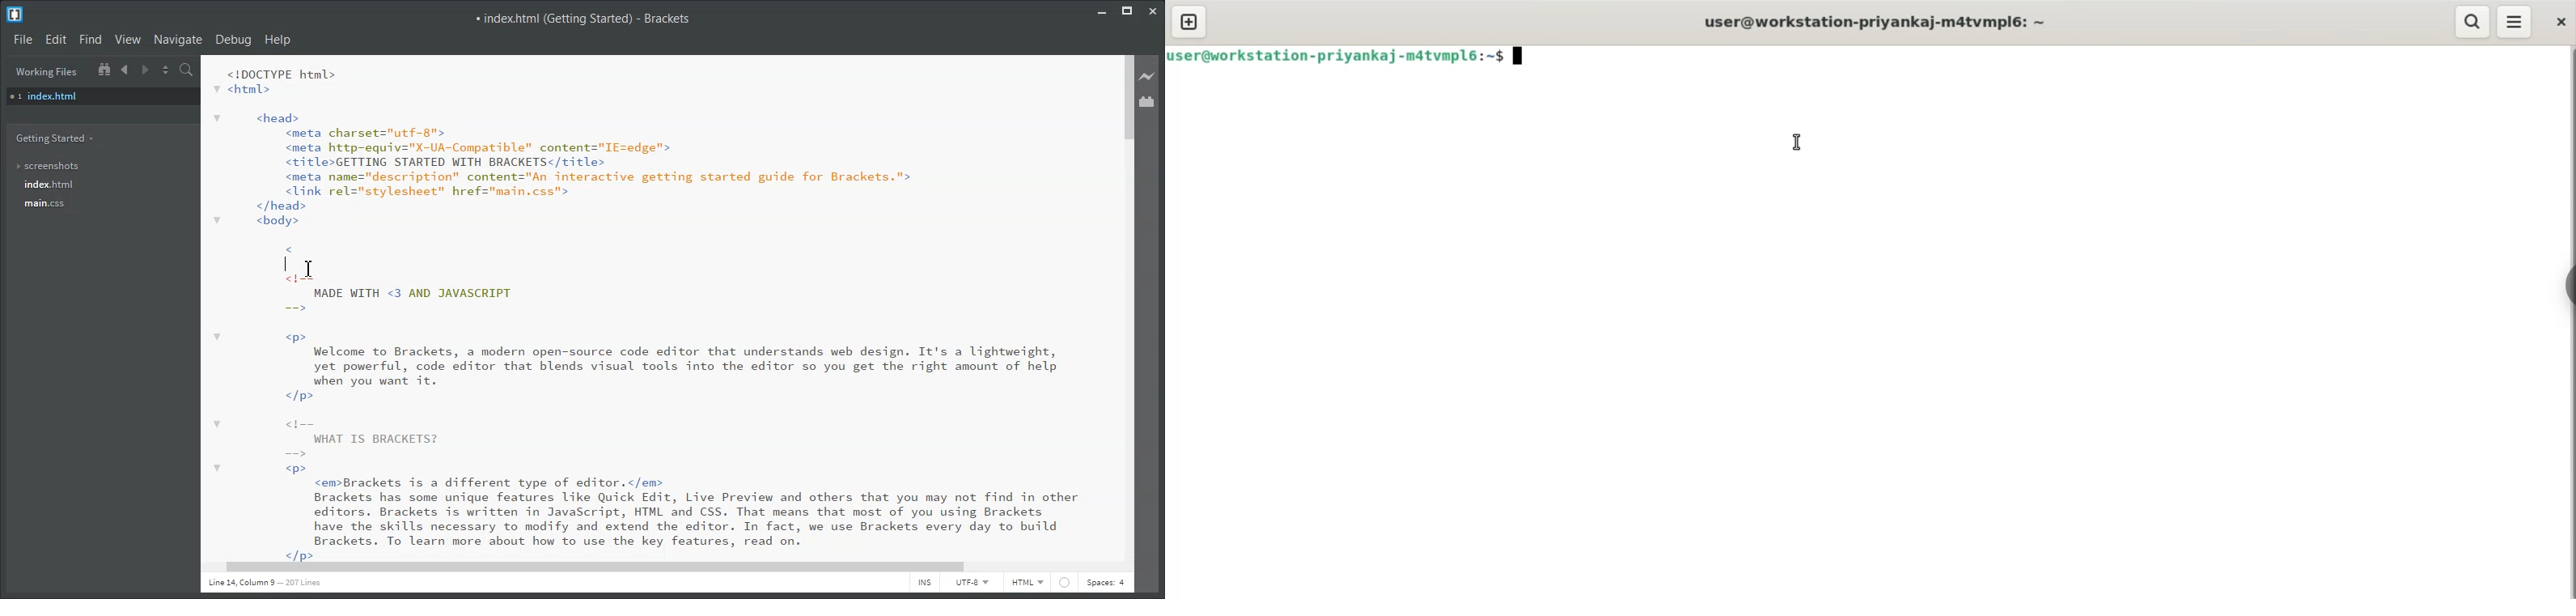 This screenshot has width=2576, height=616. What do you see at coordinates (278, 40) in the screenshot?
I see `Help` at bounding box center [278, 40].